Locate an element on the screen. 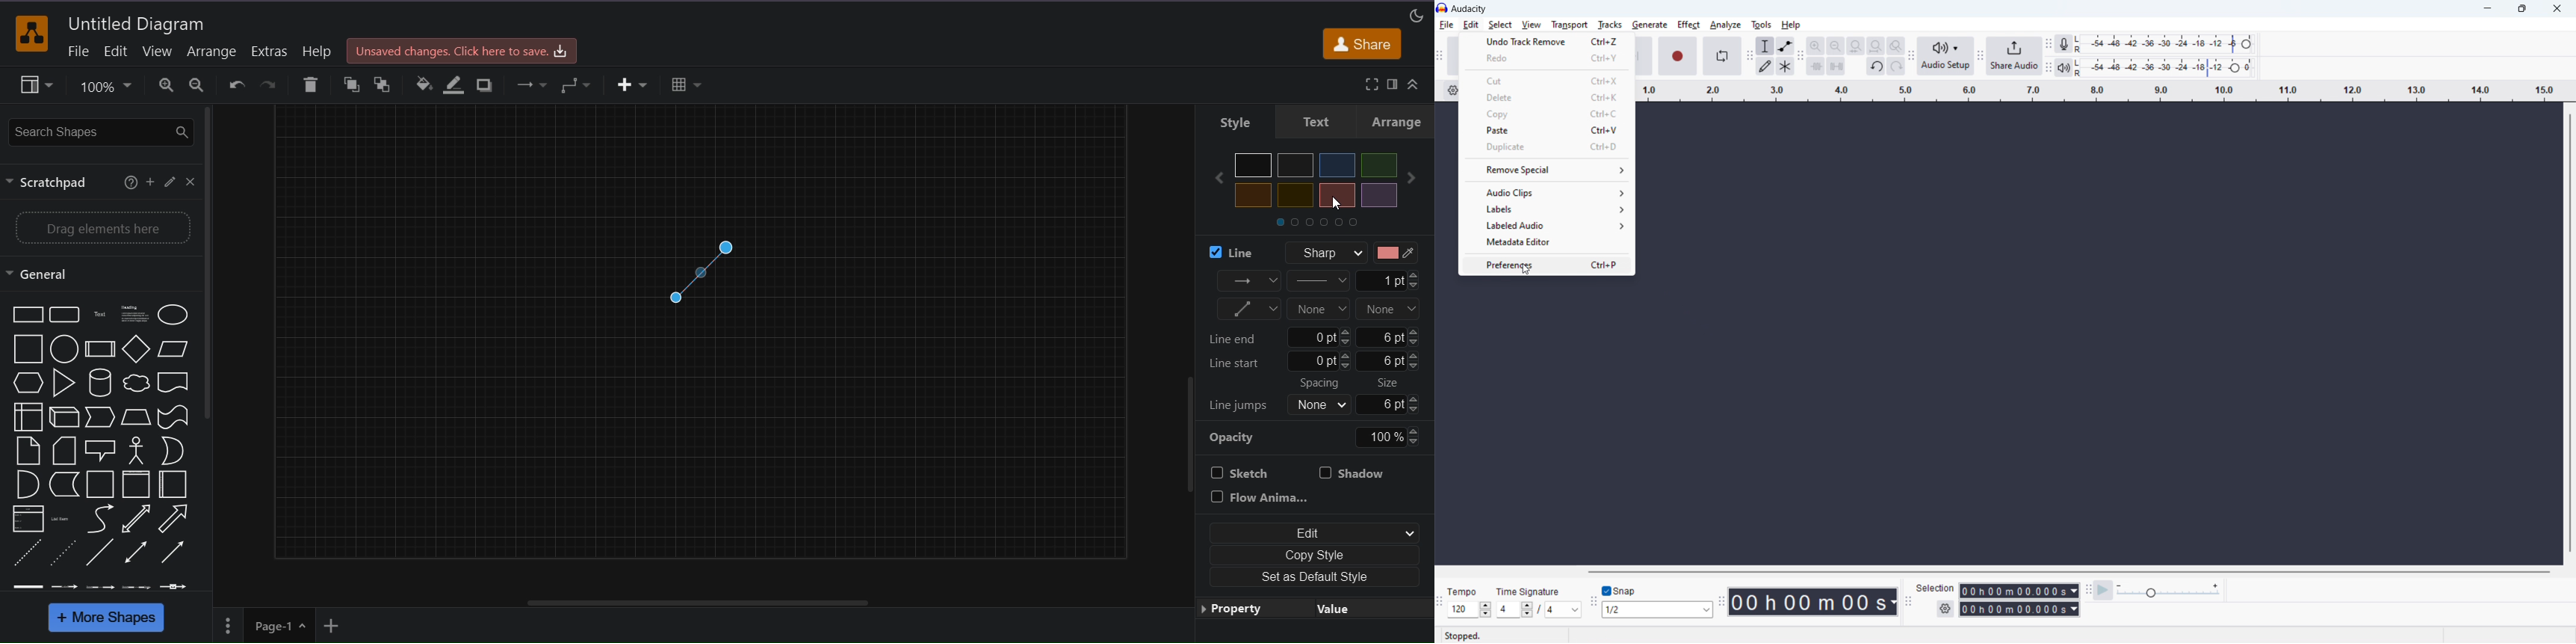  recording meter is located at coordinates (2064, 43).